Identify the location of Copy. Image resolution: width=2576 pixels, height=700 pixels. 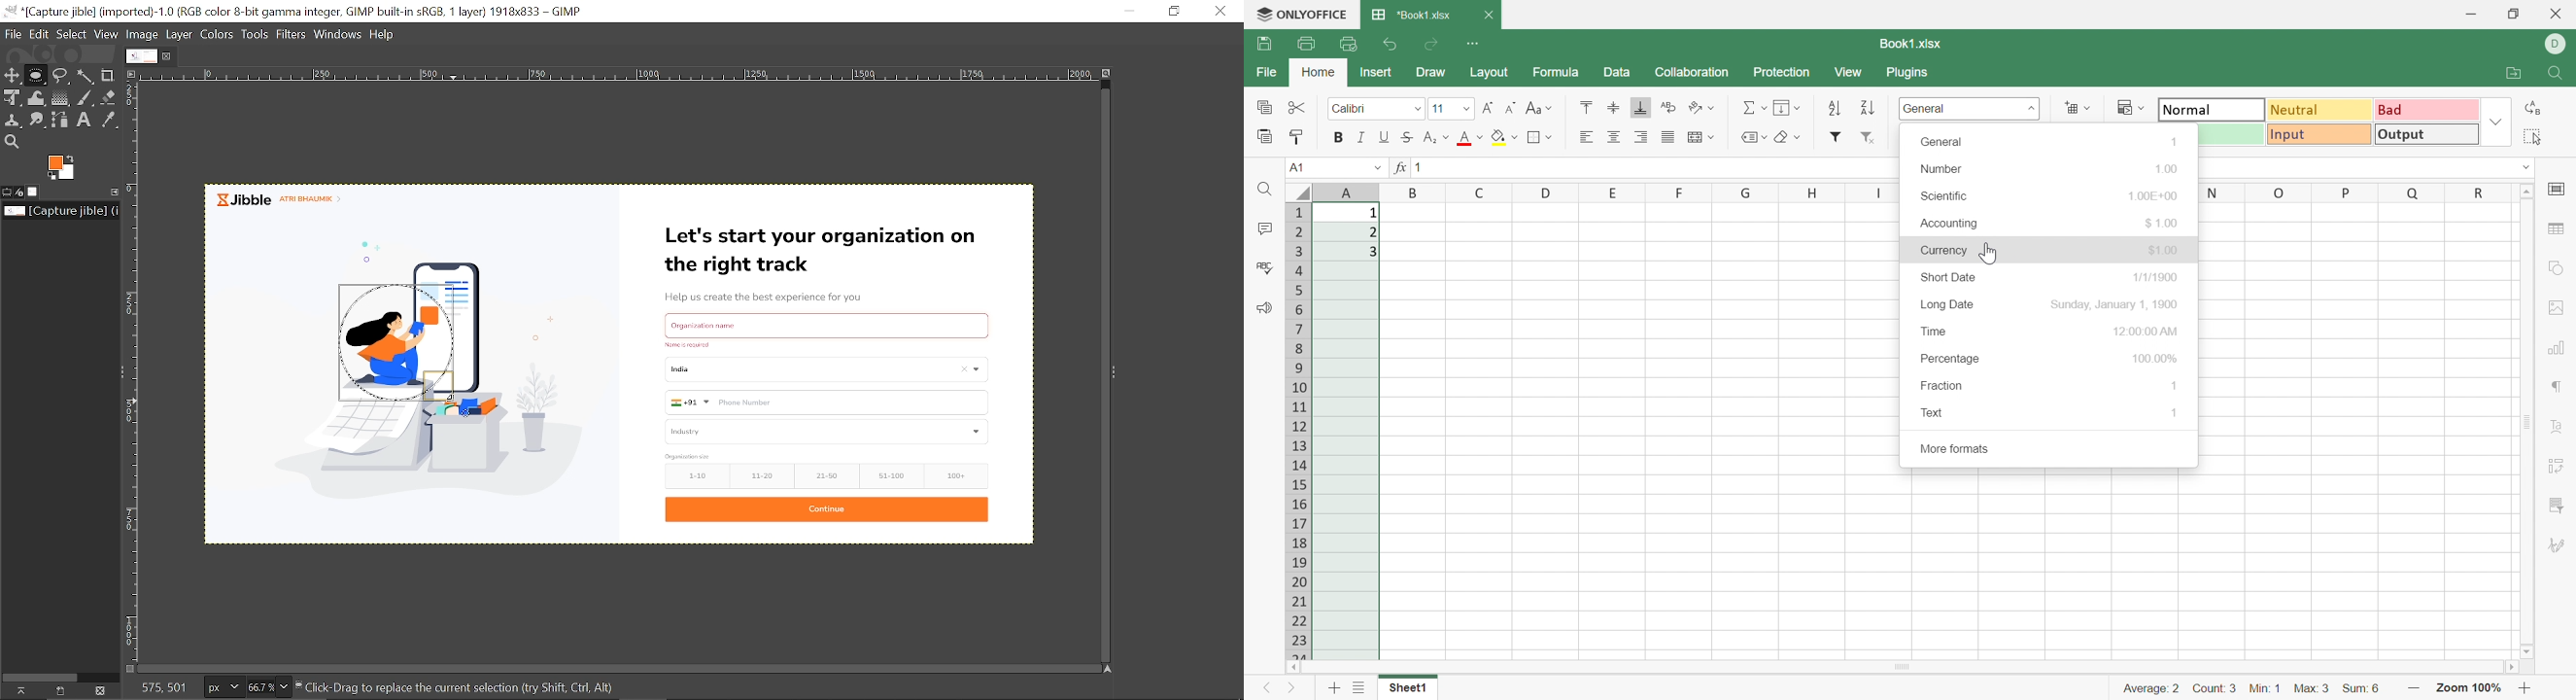
(1265, 108).